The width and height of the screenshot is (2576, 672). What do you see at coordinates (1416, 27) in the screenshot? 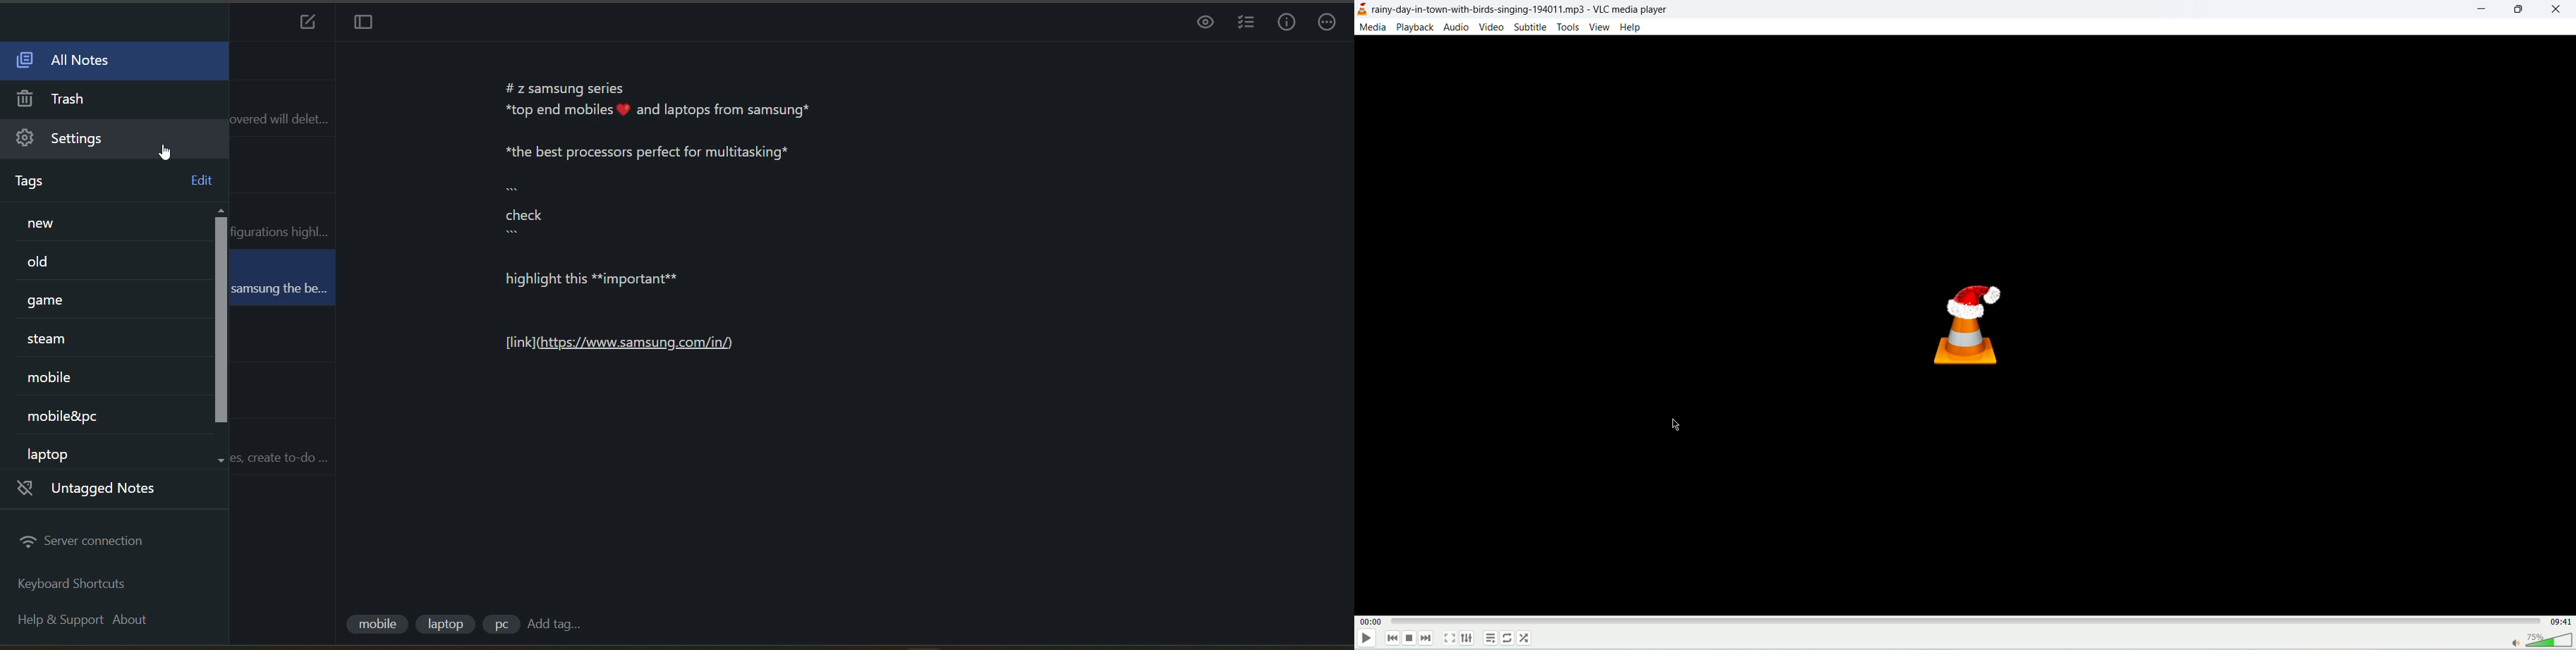
I see `playback` at bounding box center [1416, 27].